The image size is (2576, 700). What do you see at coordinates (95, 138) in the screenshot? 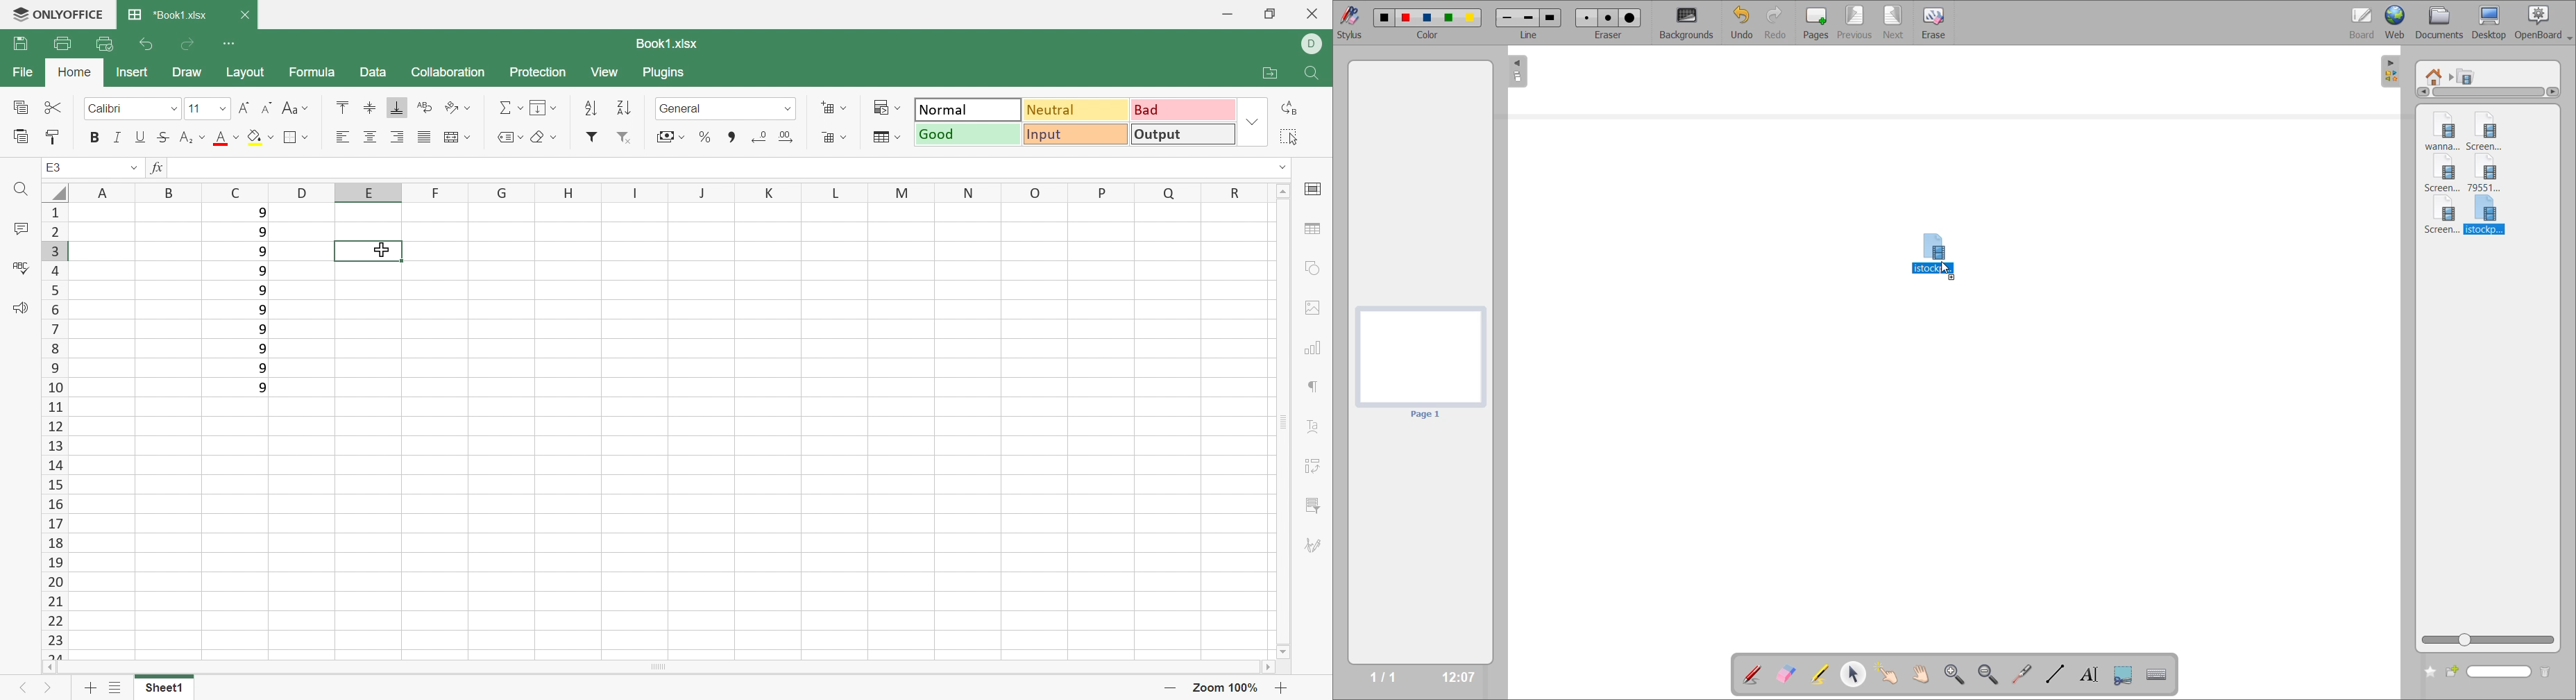
I see `Bold` at bounding box center [95, 138].